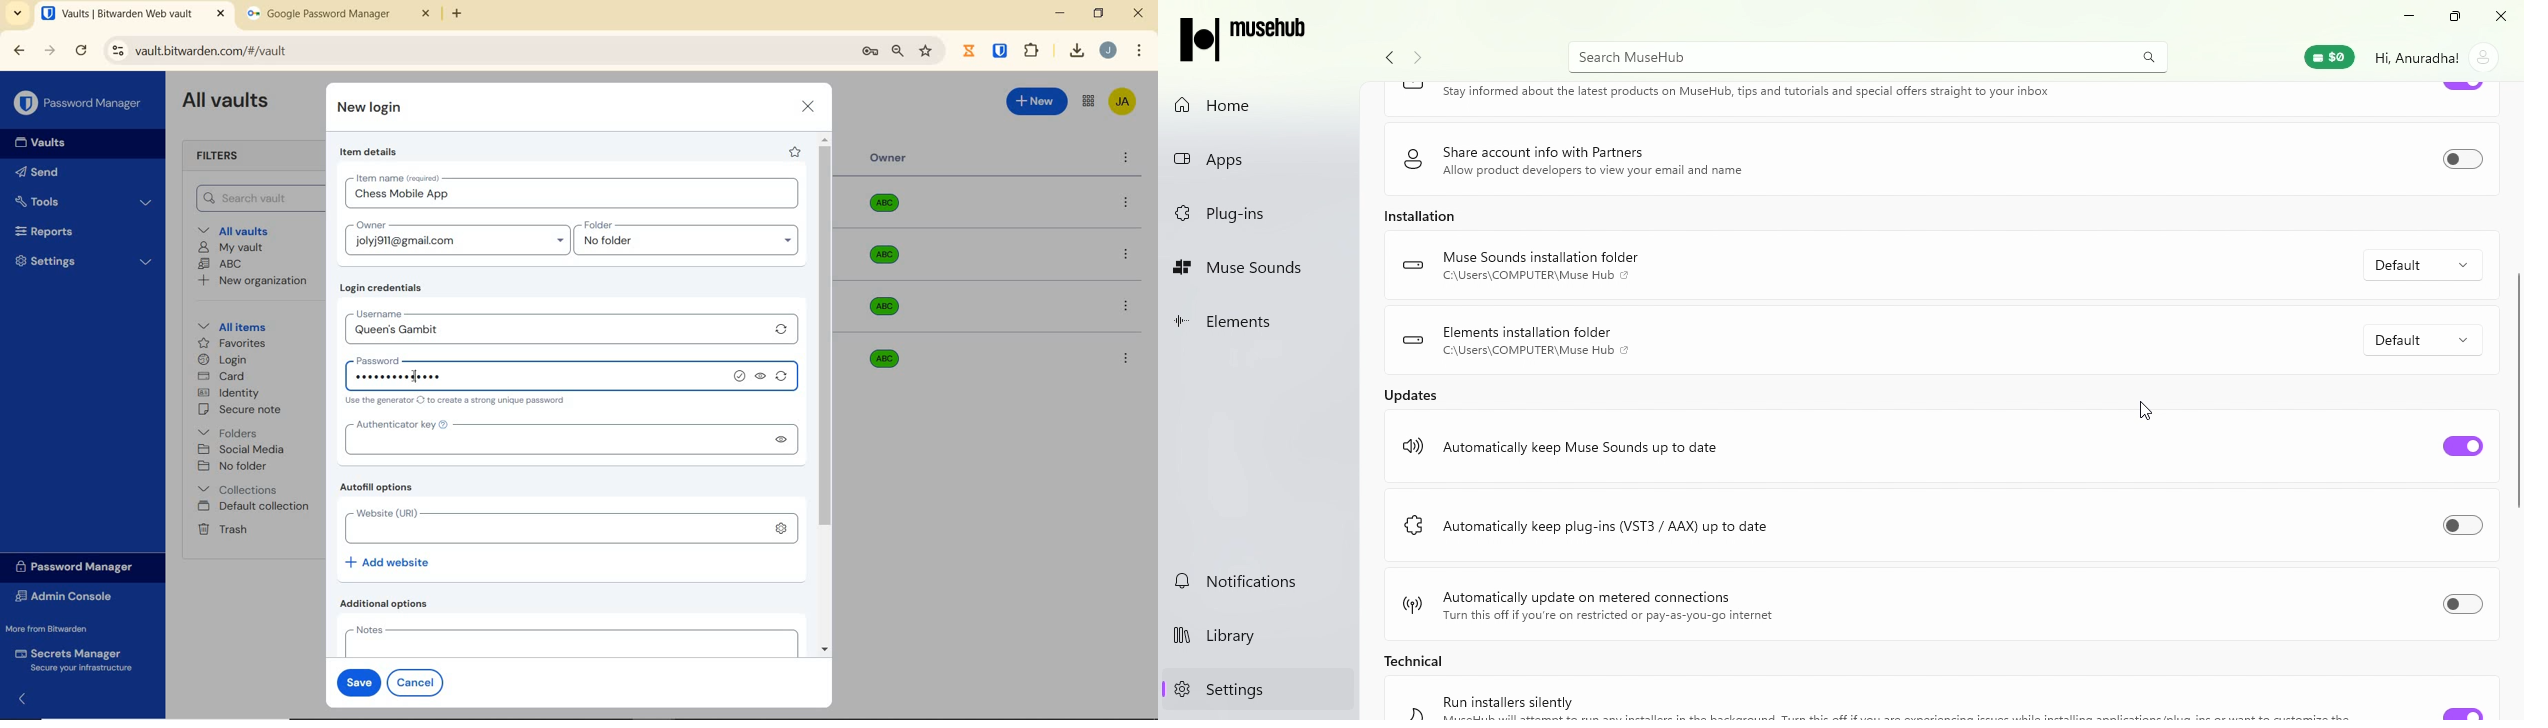 The height and width of the screenshot is (728, 2548). Describe the element at coordinates (30, 698) in the screenshot. I see `close side bar` at that location.